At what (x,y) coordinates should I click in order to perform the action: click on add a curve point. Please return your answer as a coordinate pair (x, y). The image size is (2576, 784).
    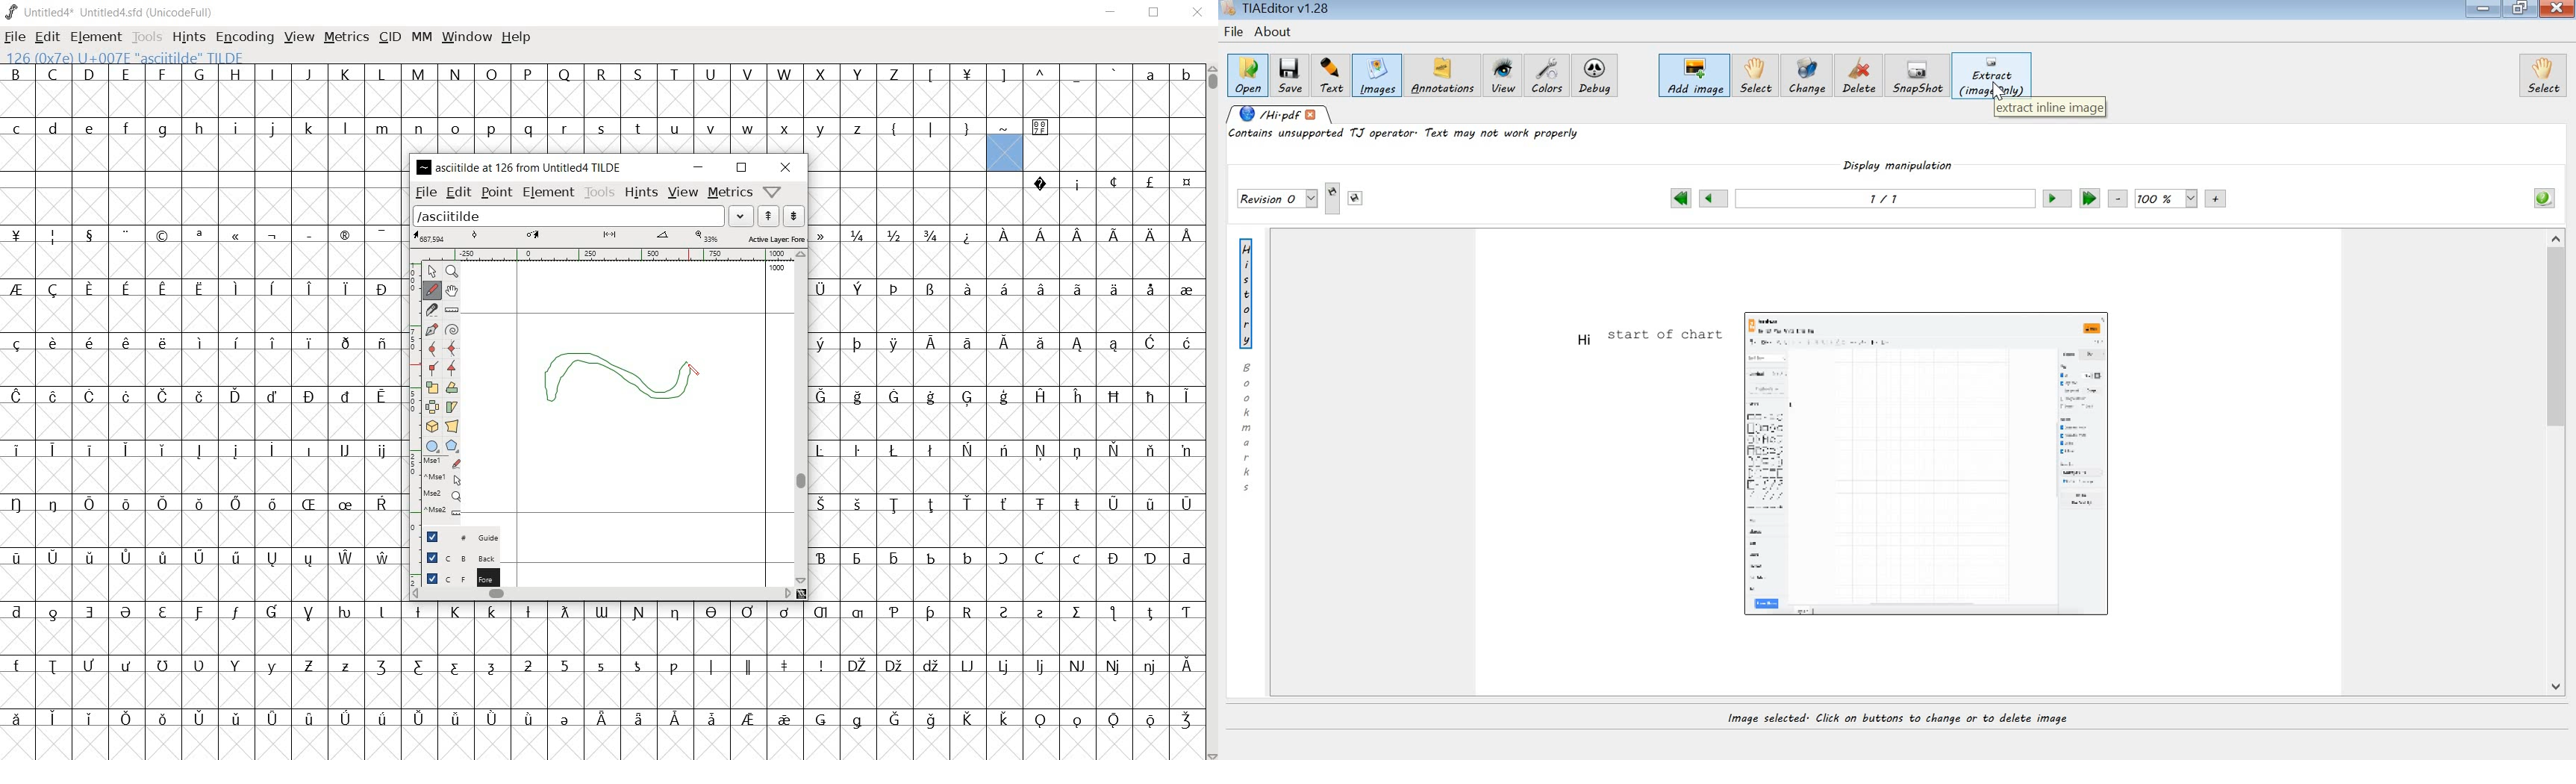
    Looking at the image, I should click on (433, 347).